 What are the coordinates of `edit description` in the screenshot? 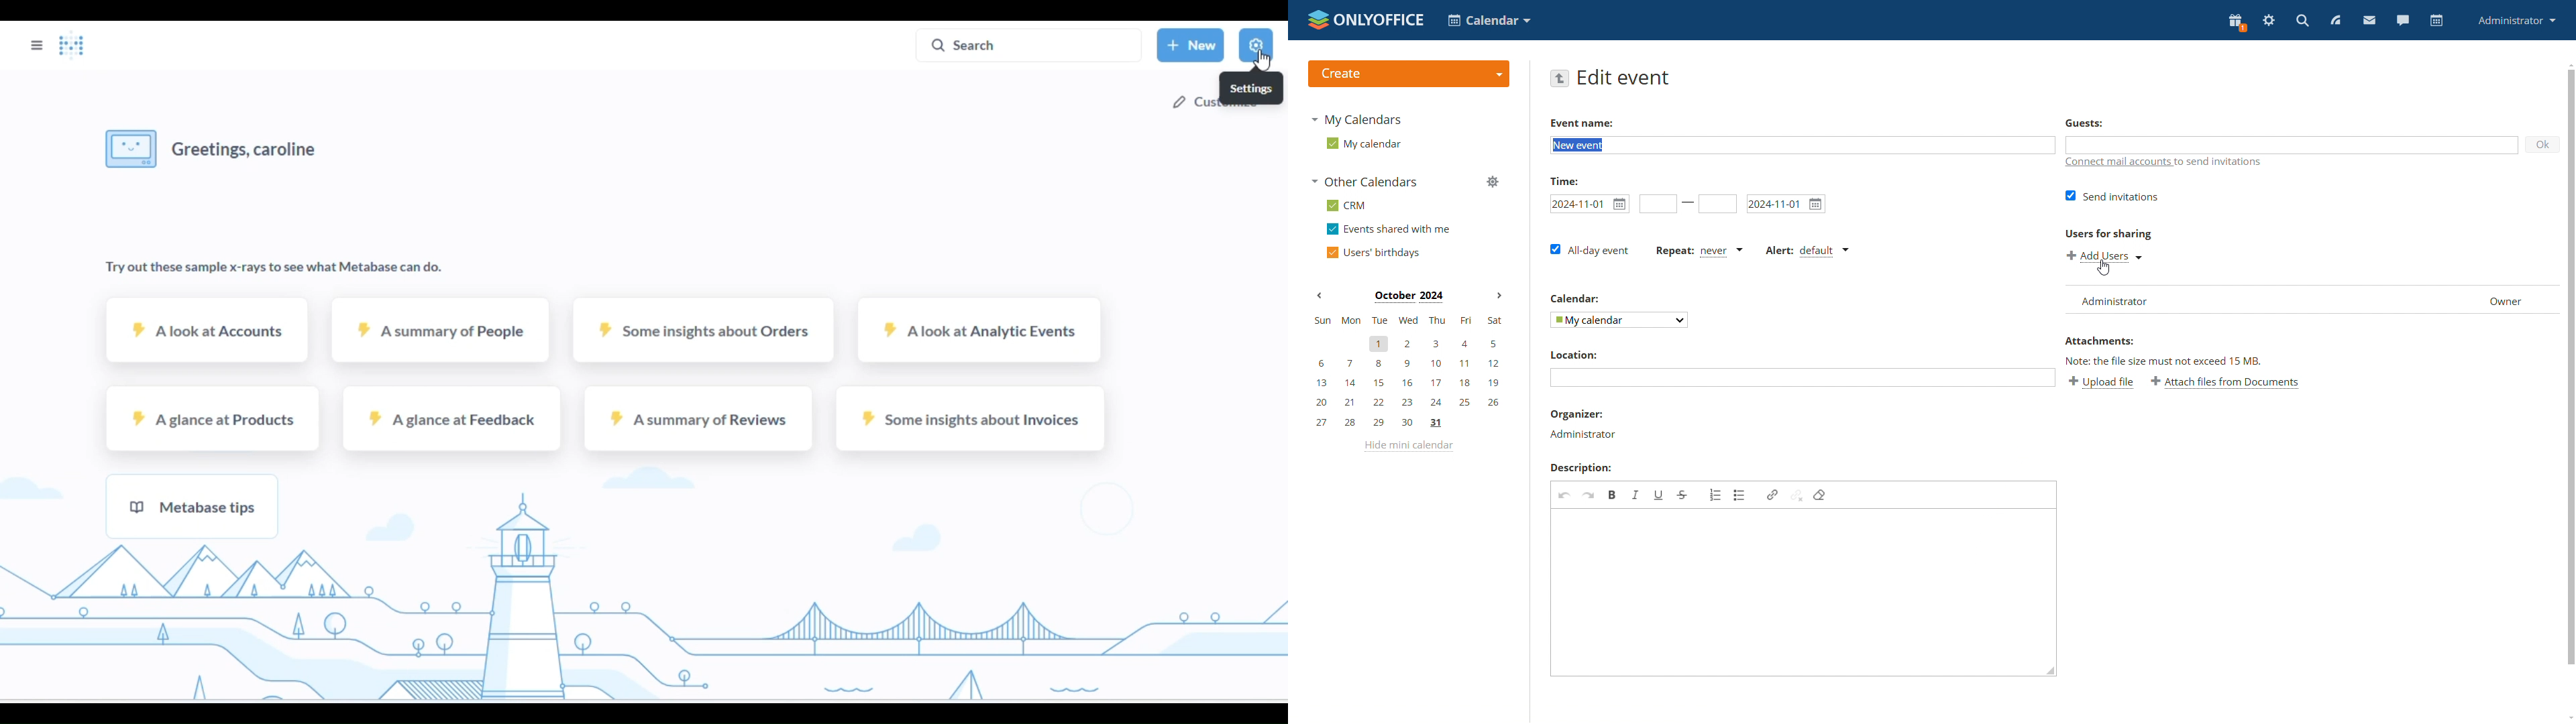 It's located at (1803, 593).